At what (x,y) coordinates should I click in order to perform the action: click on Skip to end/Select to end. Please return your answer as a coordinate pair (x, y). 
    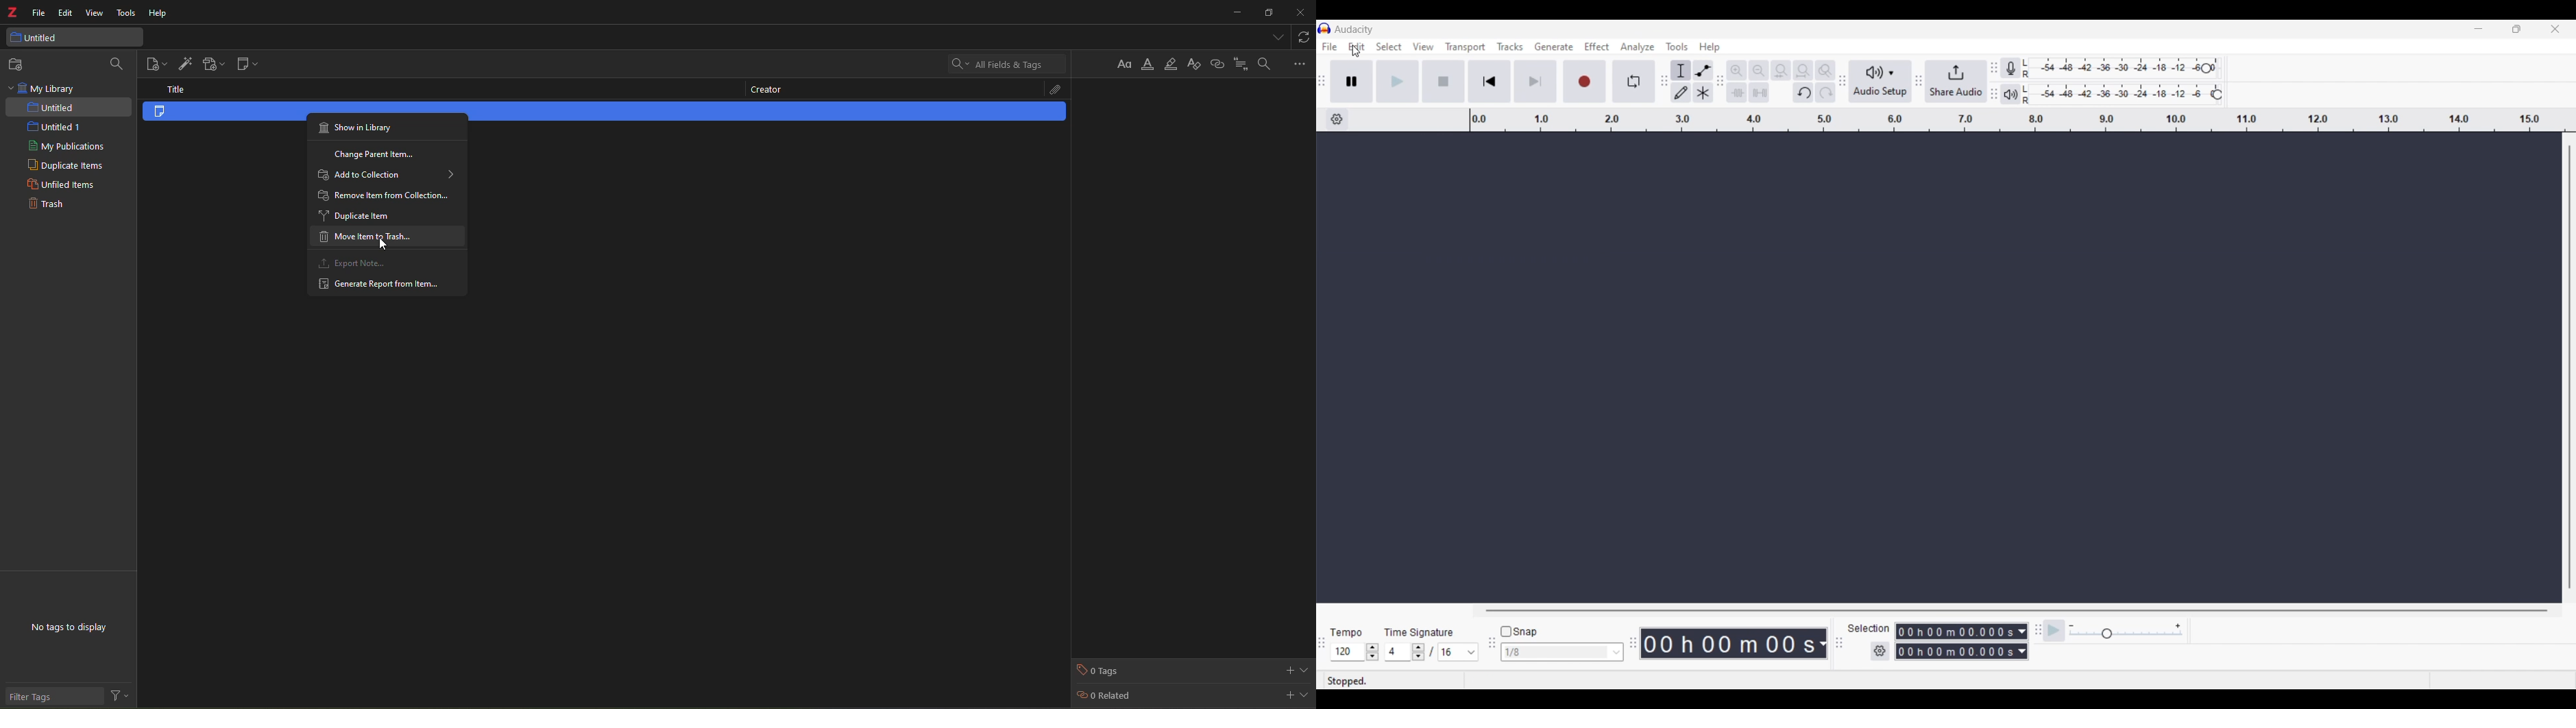
    Looking at the image, I should click on (1535, 81).